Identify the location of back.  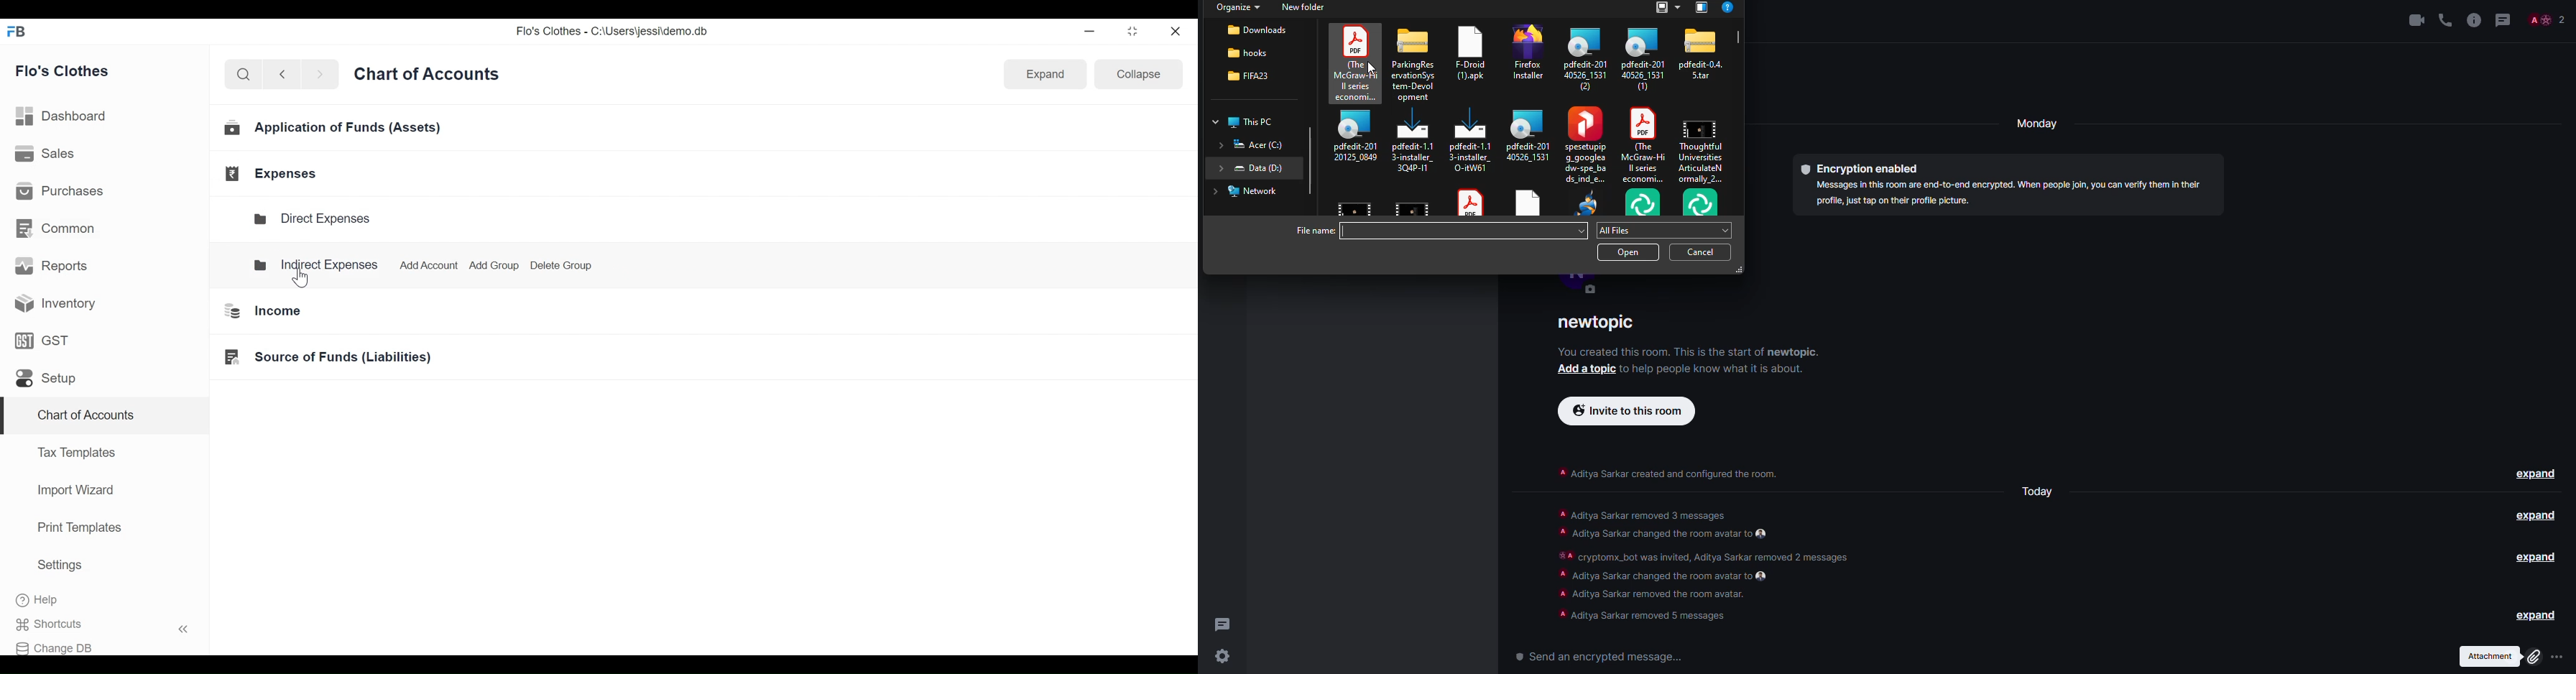
(287, 76).